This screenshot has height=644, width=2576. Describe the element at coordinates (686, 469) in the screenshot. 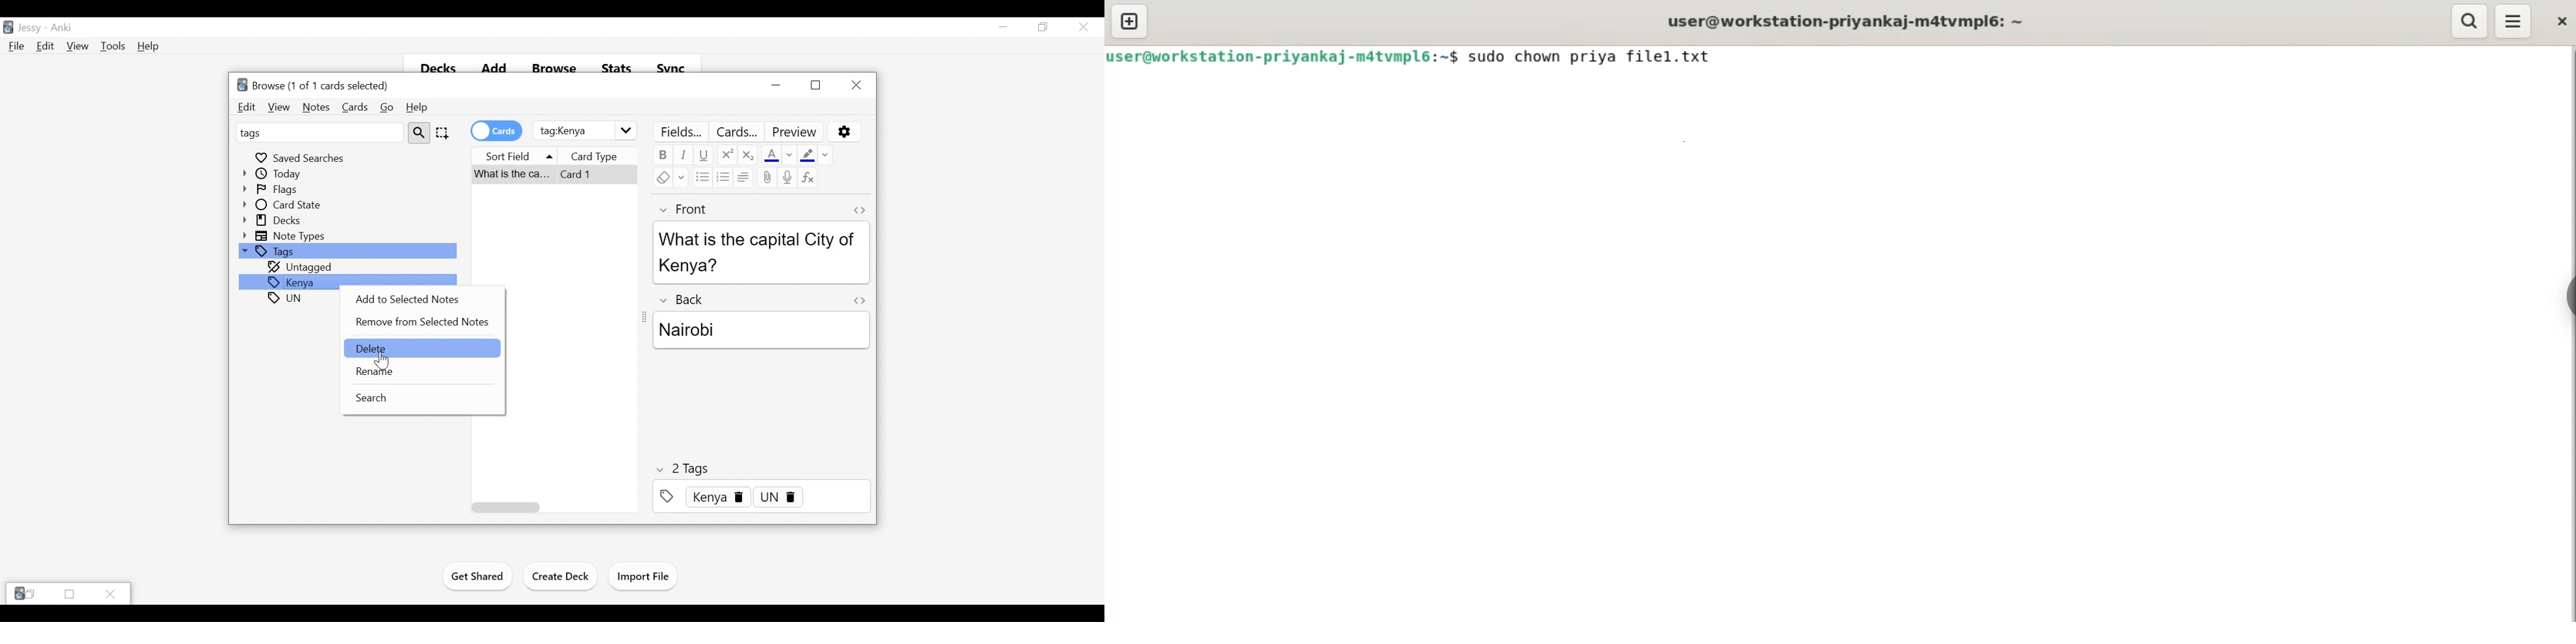

I see `Number of Tags` at that location.